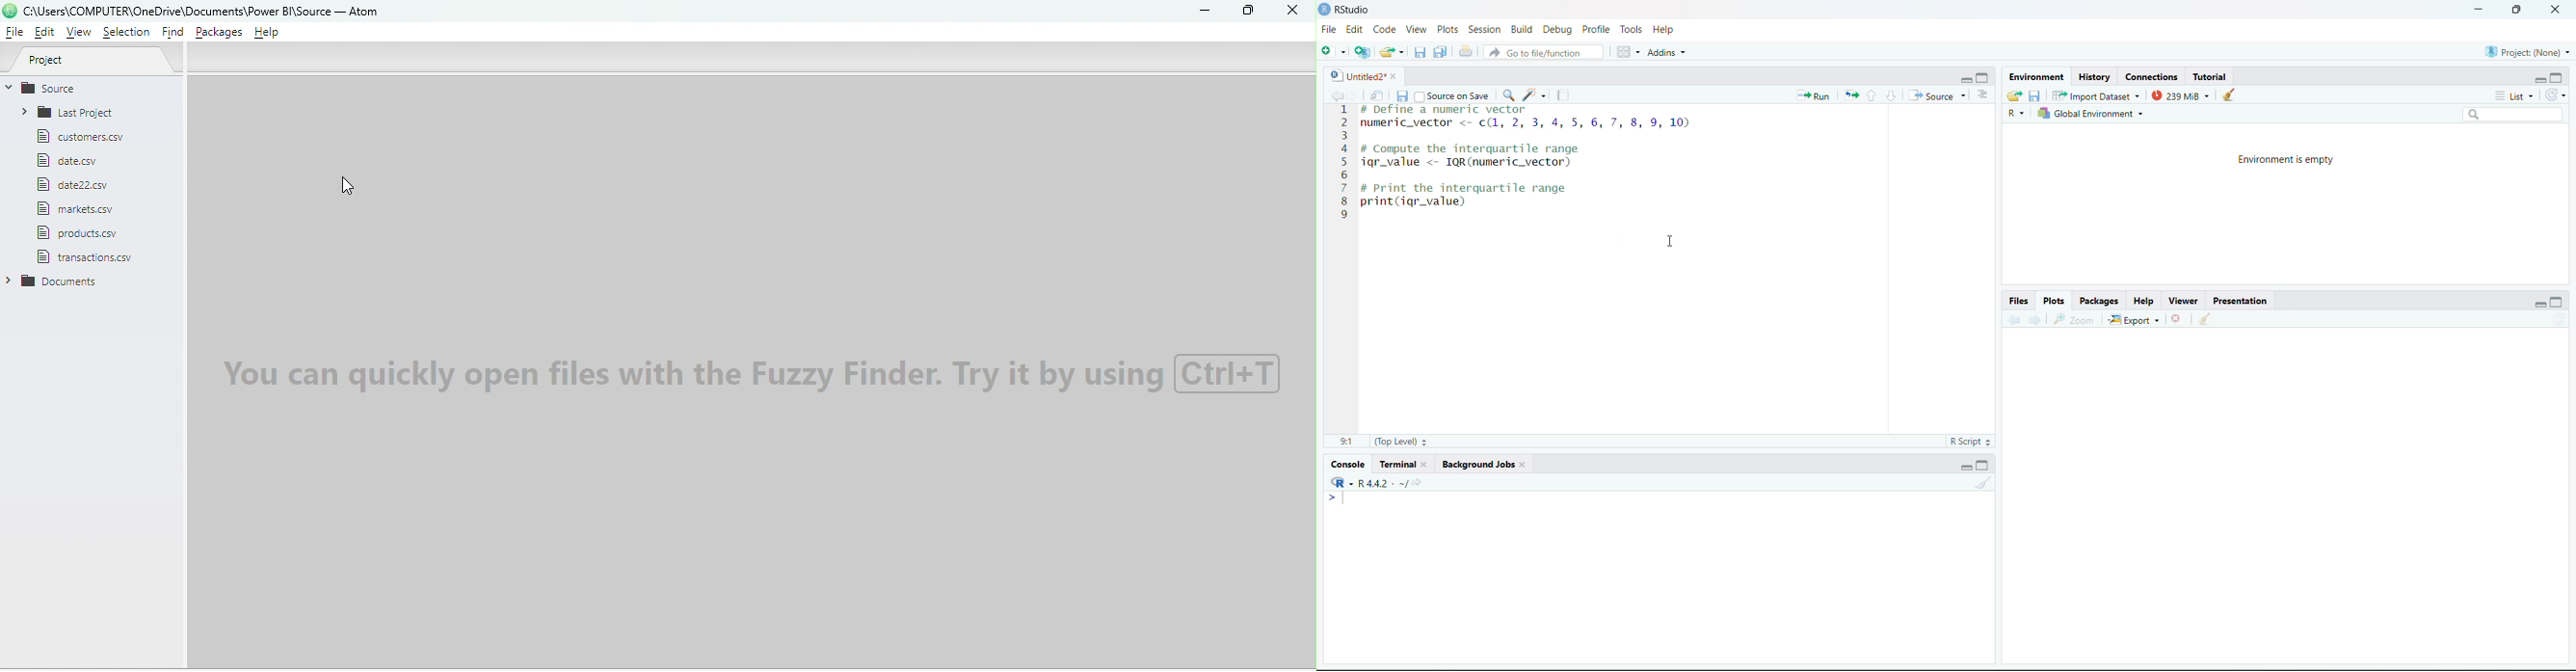 The width and height of the screenshot is (2576, 672). Describe the element at coordinates (2078, 320) in the screenshot. I see `Zoom` at that location.